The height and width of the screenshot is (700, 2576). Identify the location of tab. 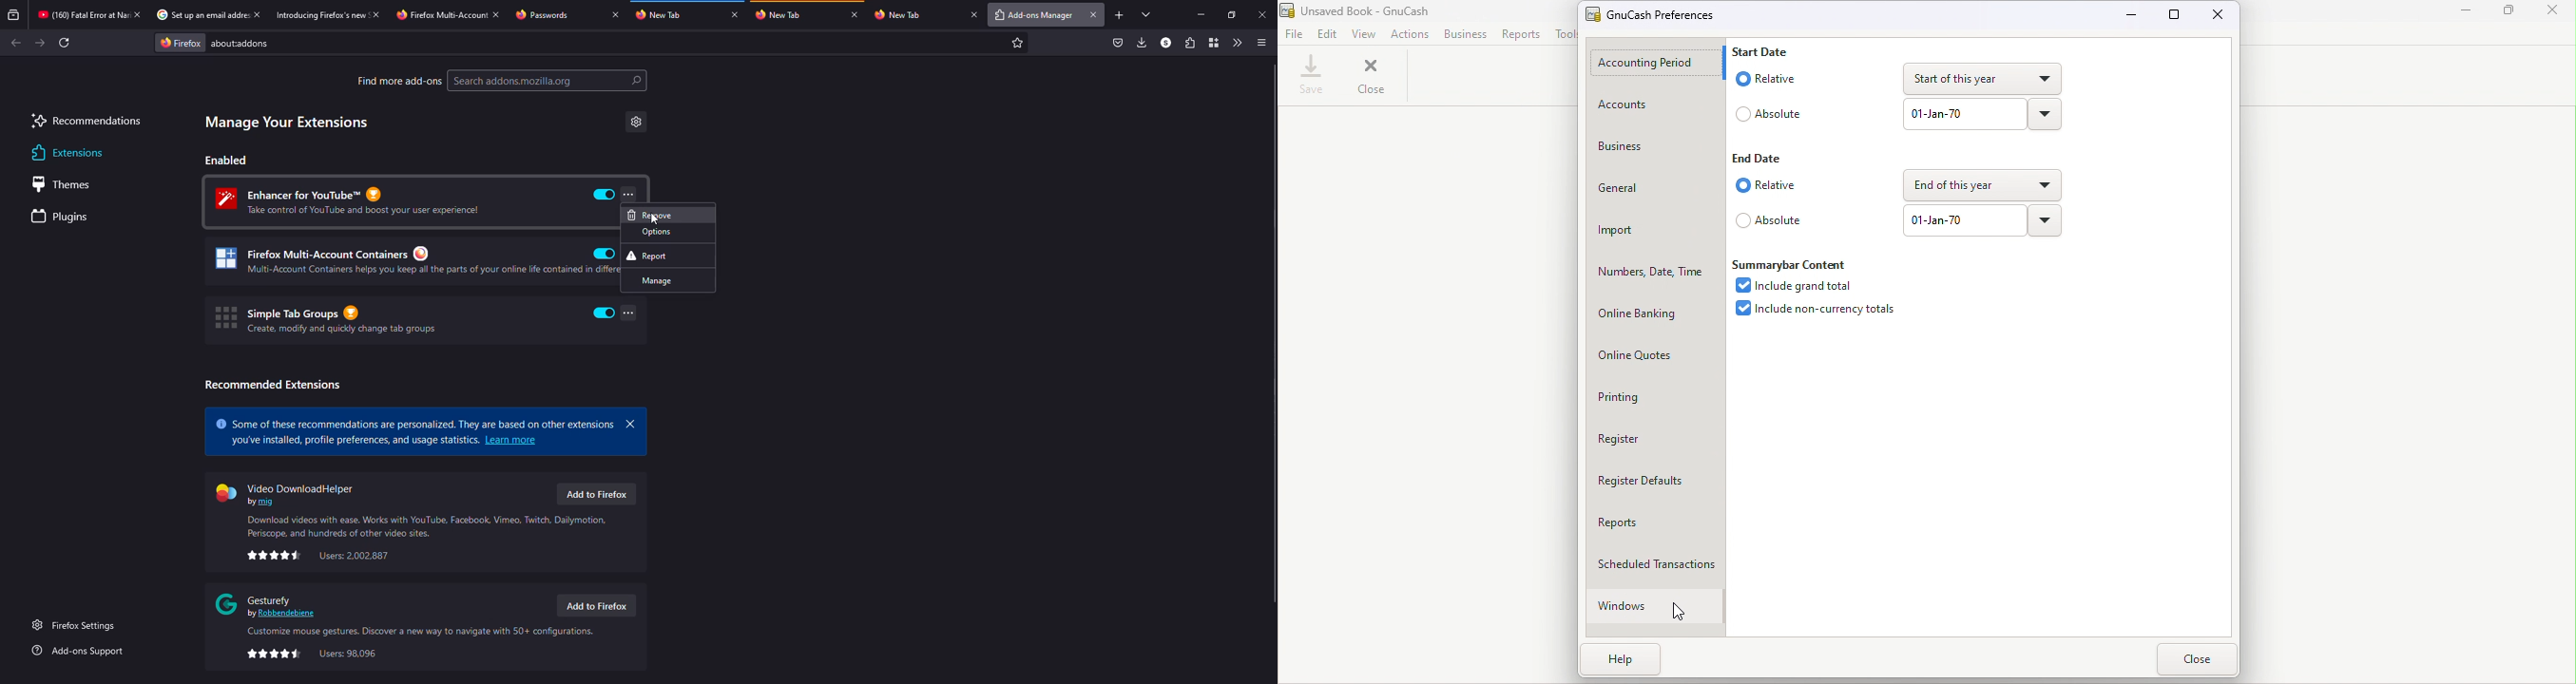
(557, 14).